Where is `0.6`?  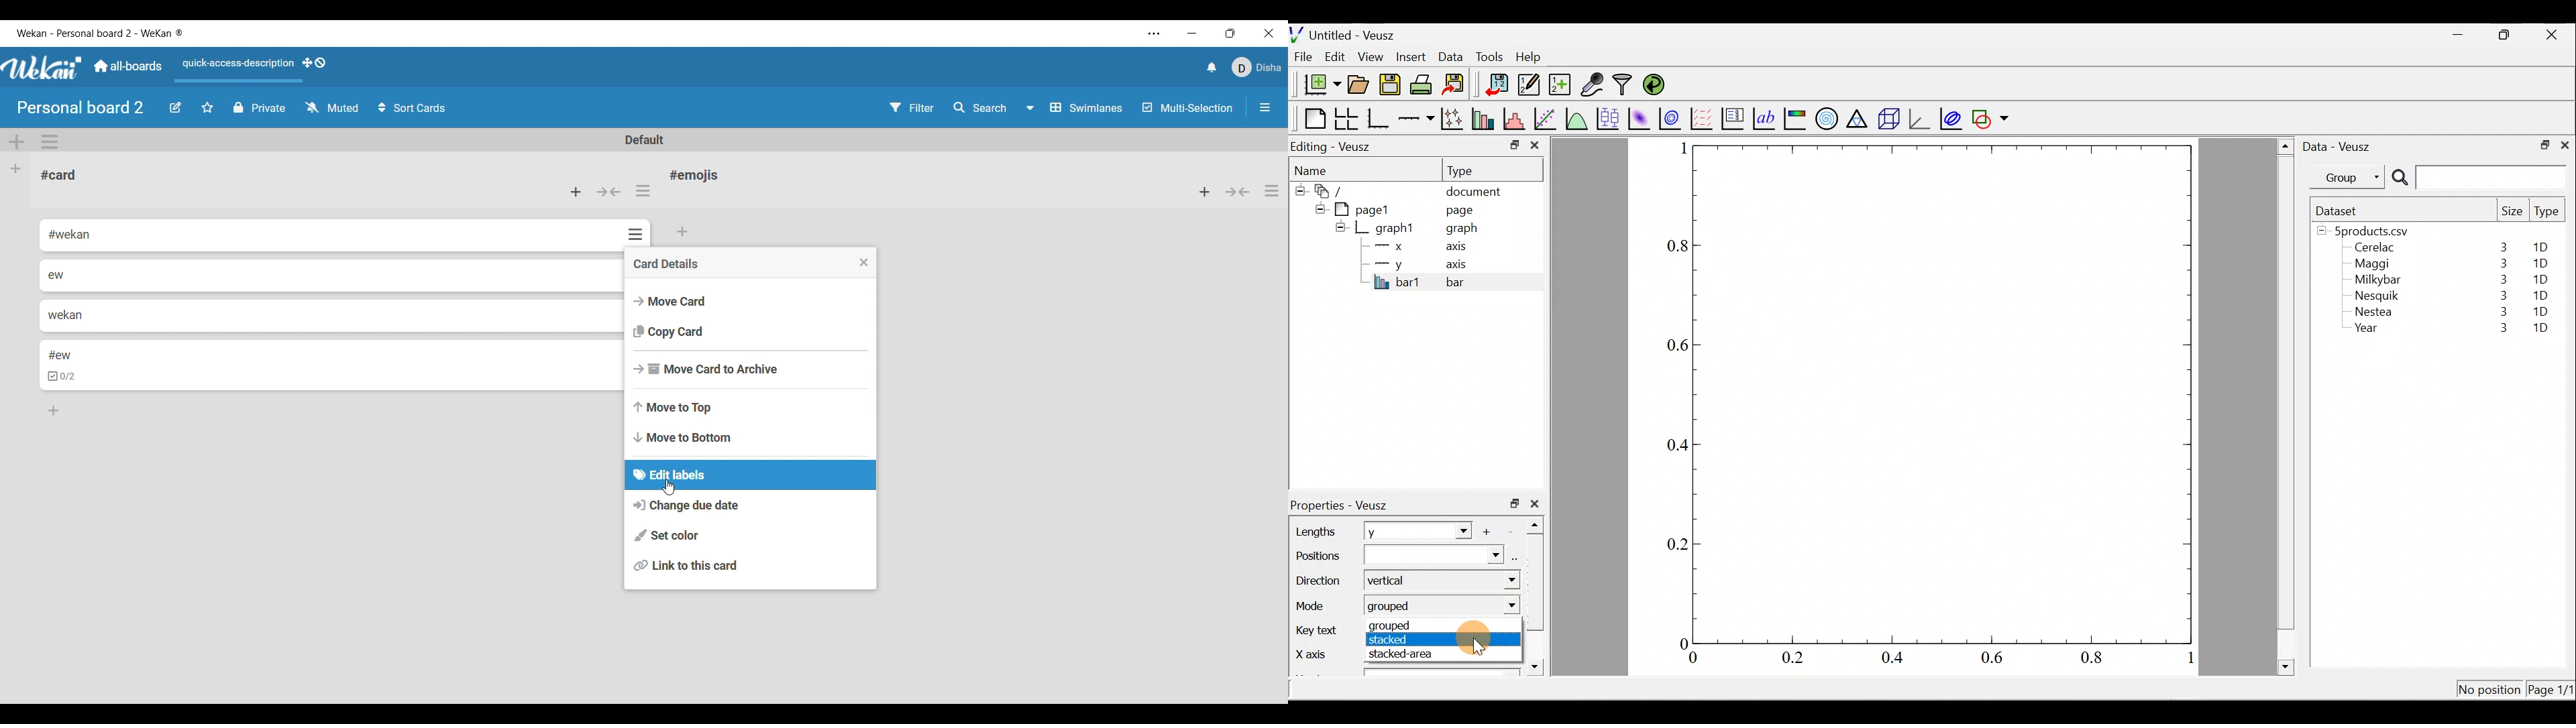
0.6 is located at coordinates (1674, 345).